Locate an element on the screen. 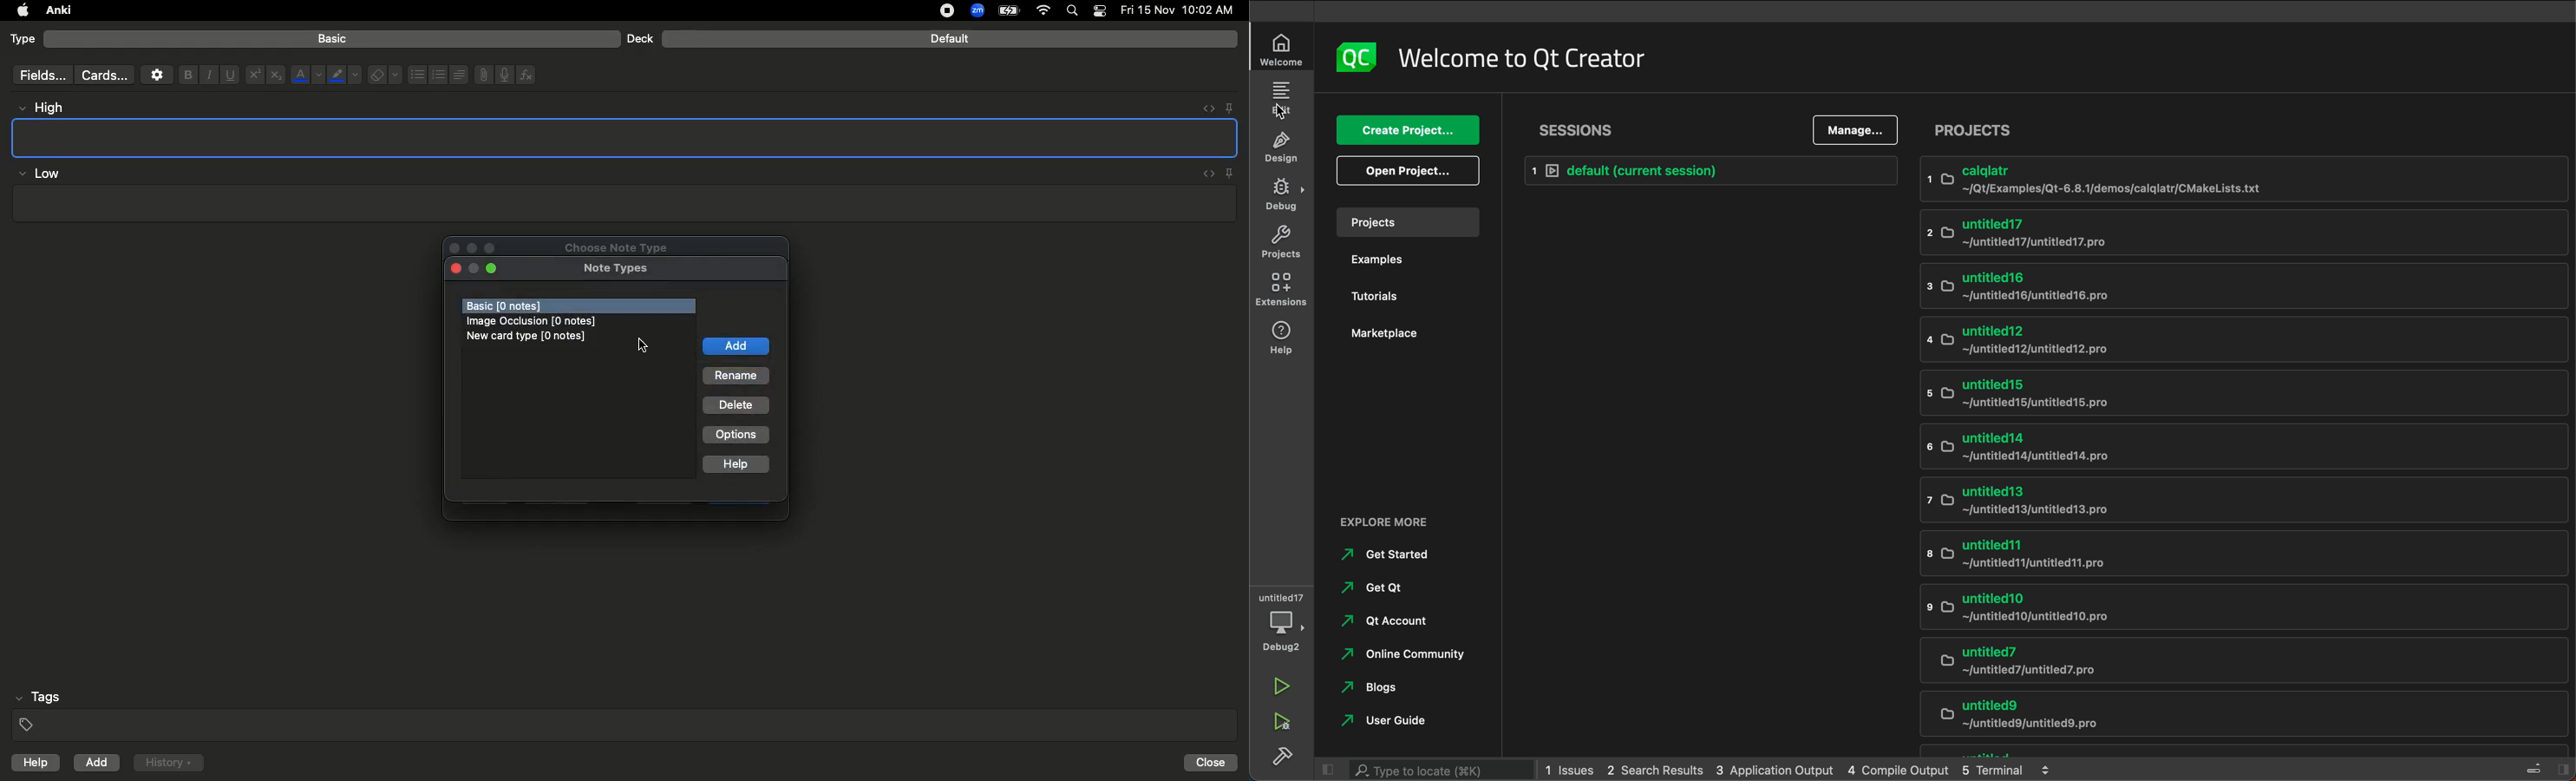 Image resolution: width=2576 pixels, height=784 pixels. apple logo is located at coordinates (18, 10).